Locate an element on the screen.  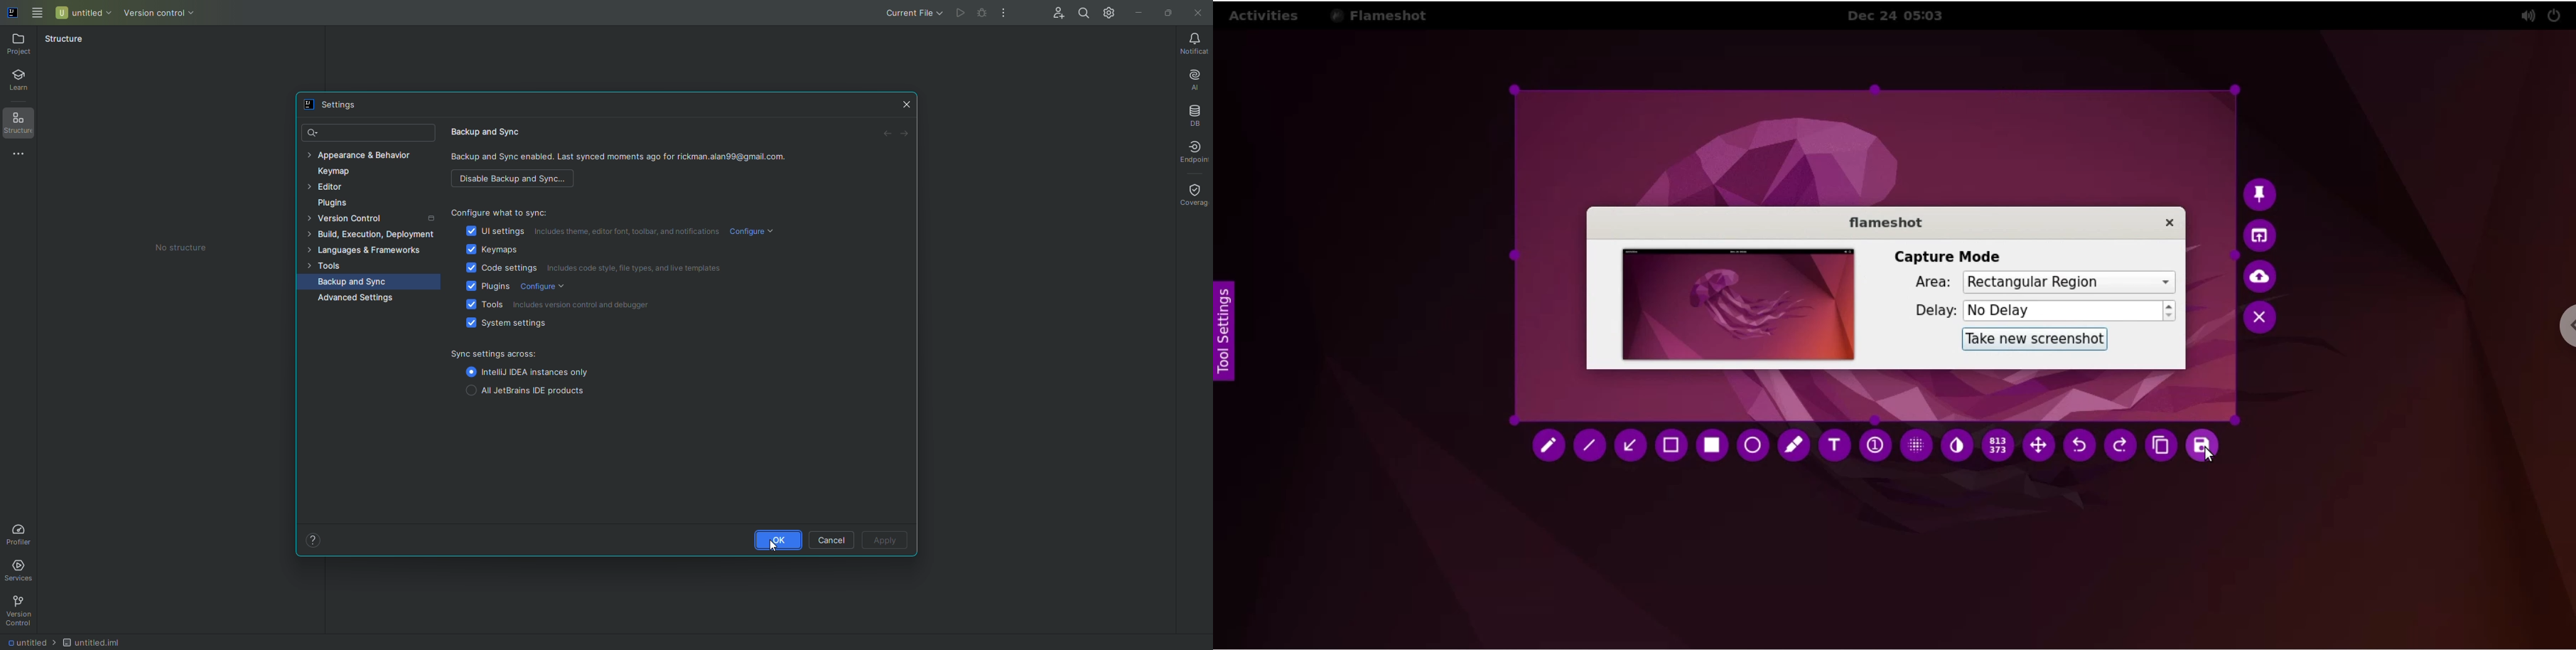
All JetBrains IDE products is located at coordinates (523, 391).